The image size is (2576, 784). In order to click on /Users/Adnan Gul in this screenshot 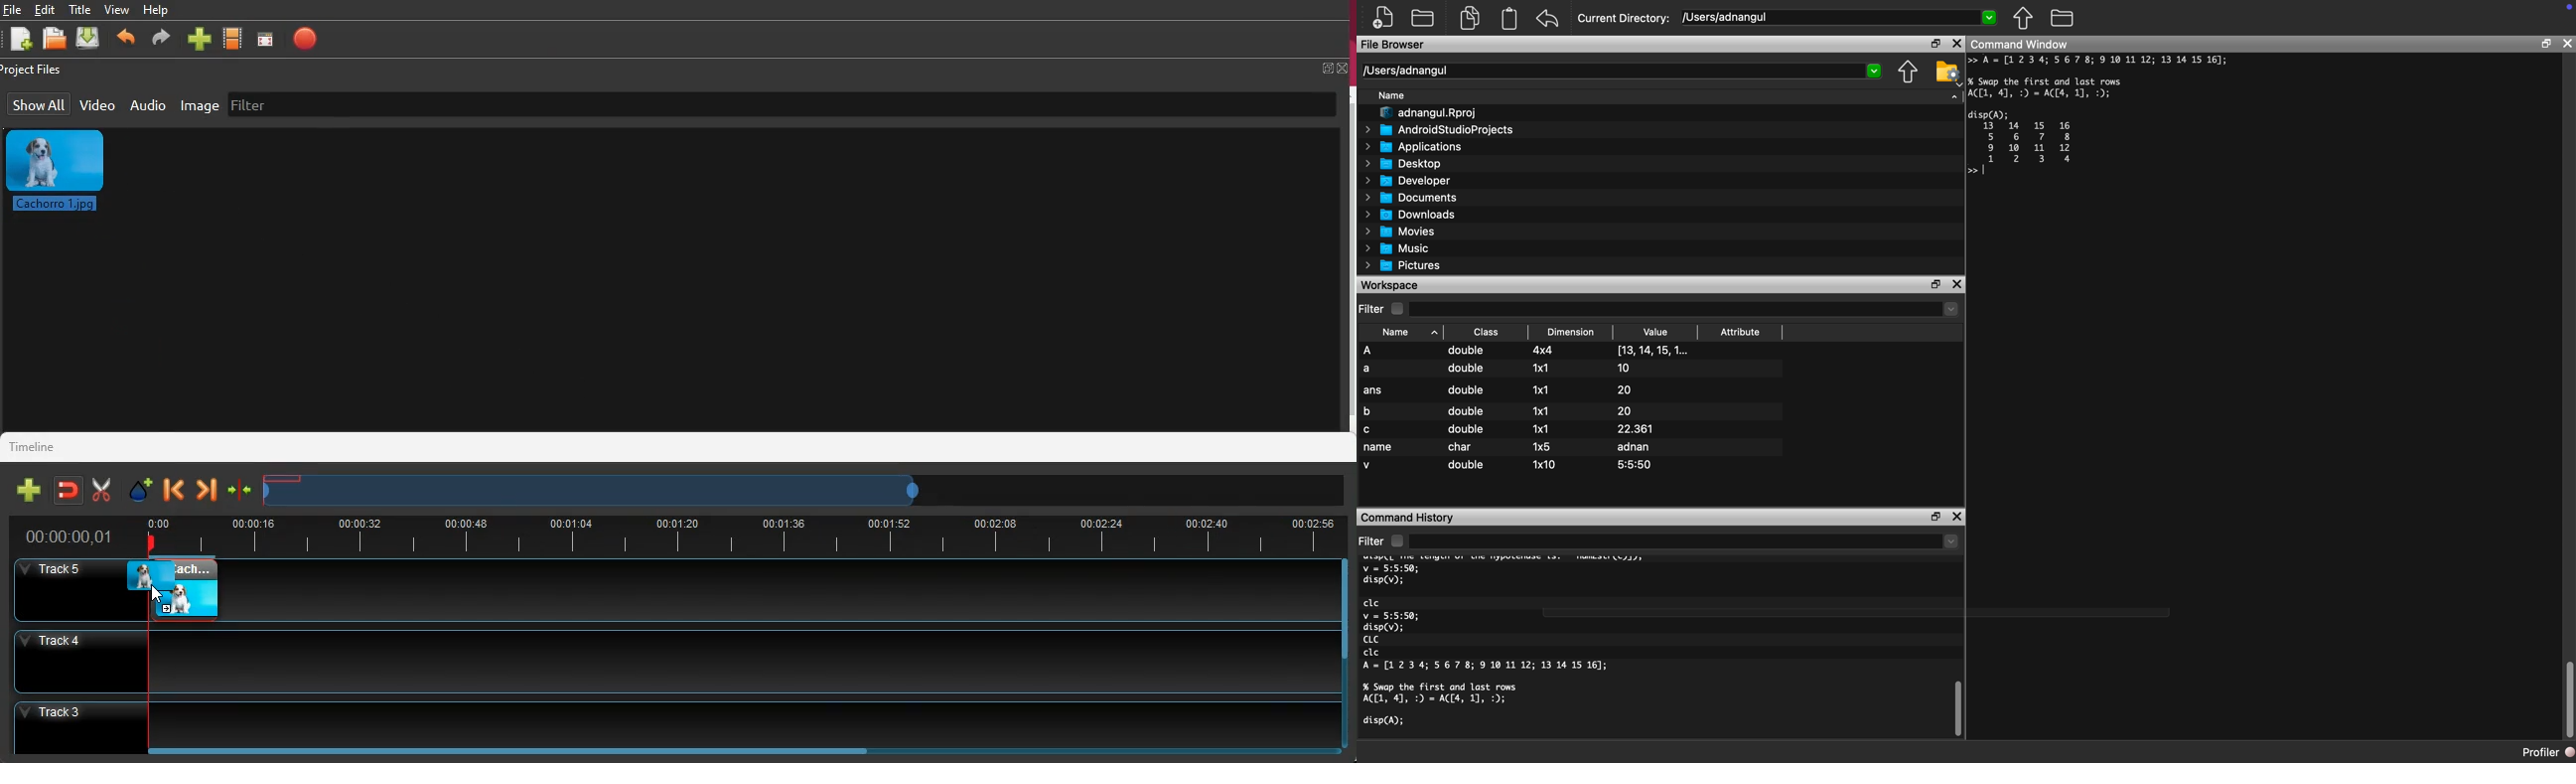, I will do `click(1610, 72)`.